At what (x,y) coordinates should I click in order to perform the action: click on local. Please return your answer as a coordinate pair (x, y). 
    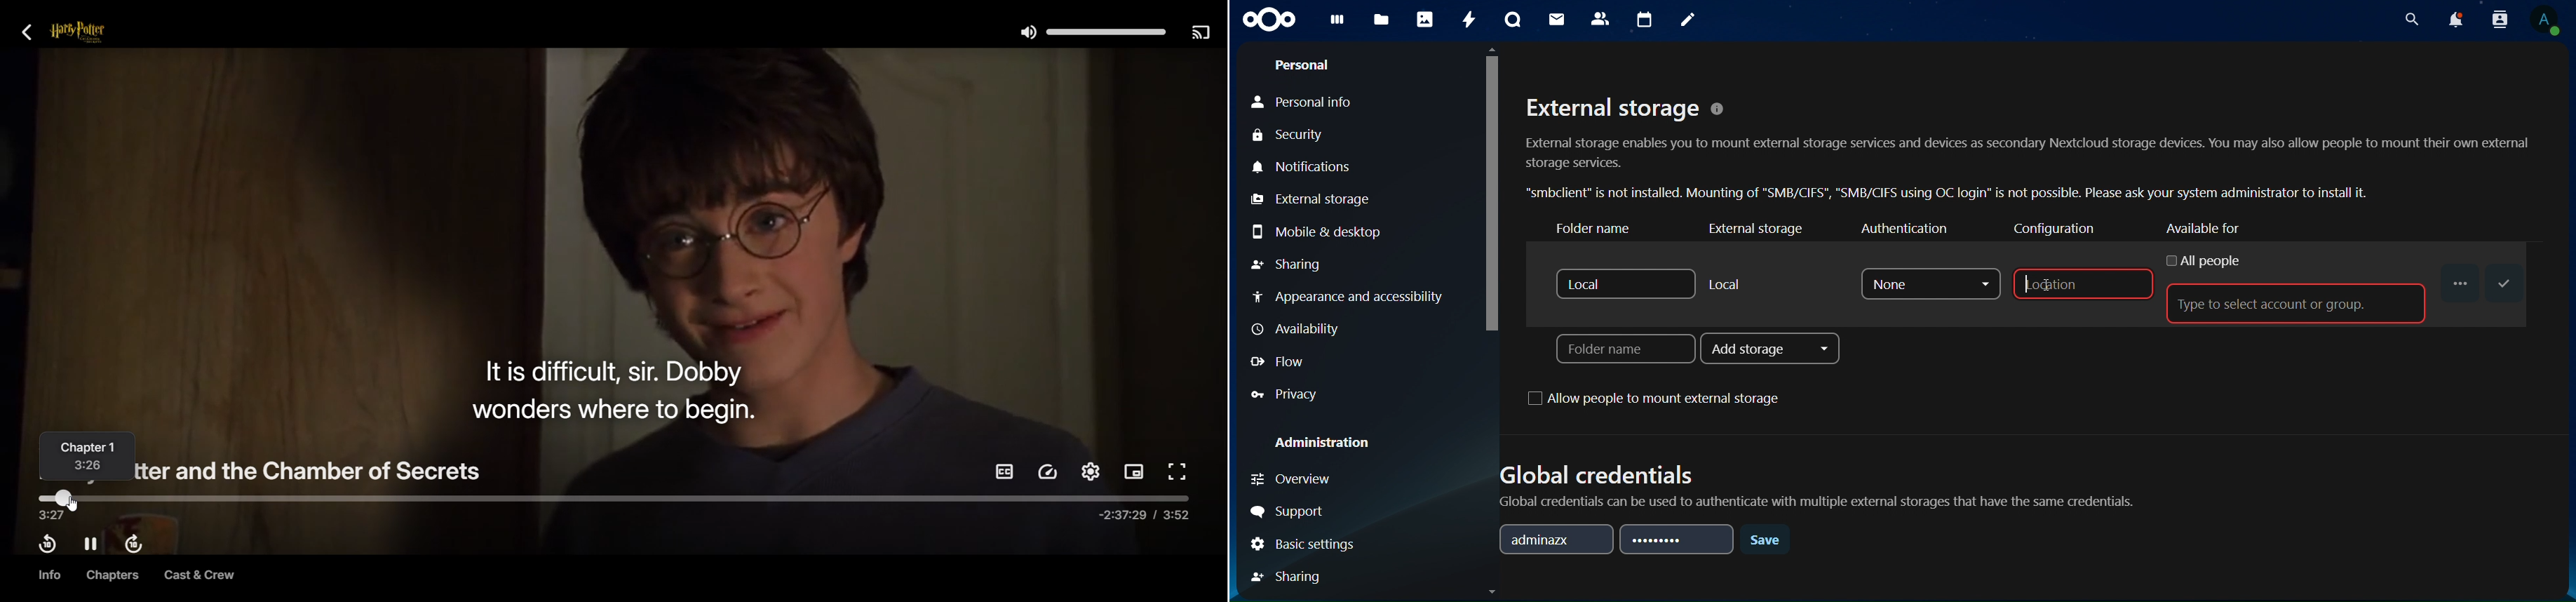
    Looking at the image, I should click on (1726, 284).